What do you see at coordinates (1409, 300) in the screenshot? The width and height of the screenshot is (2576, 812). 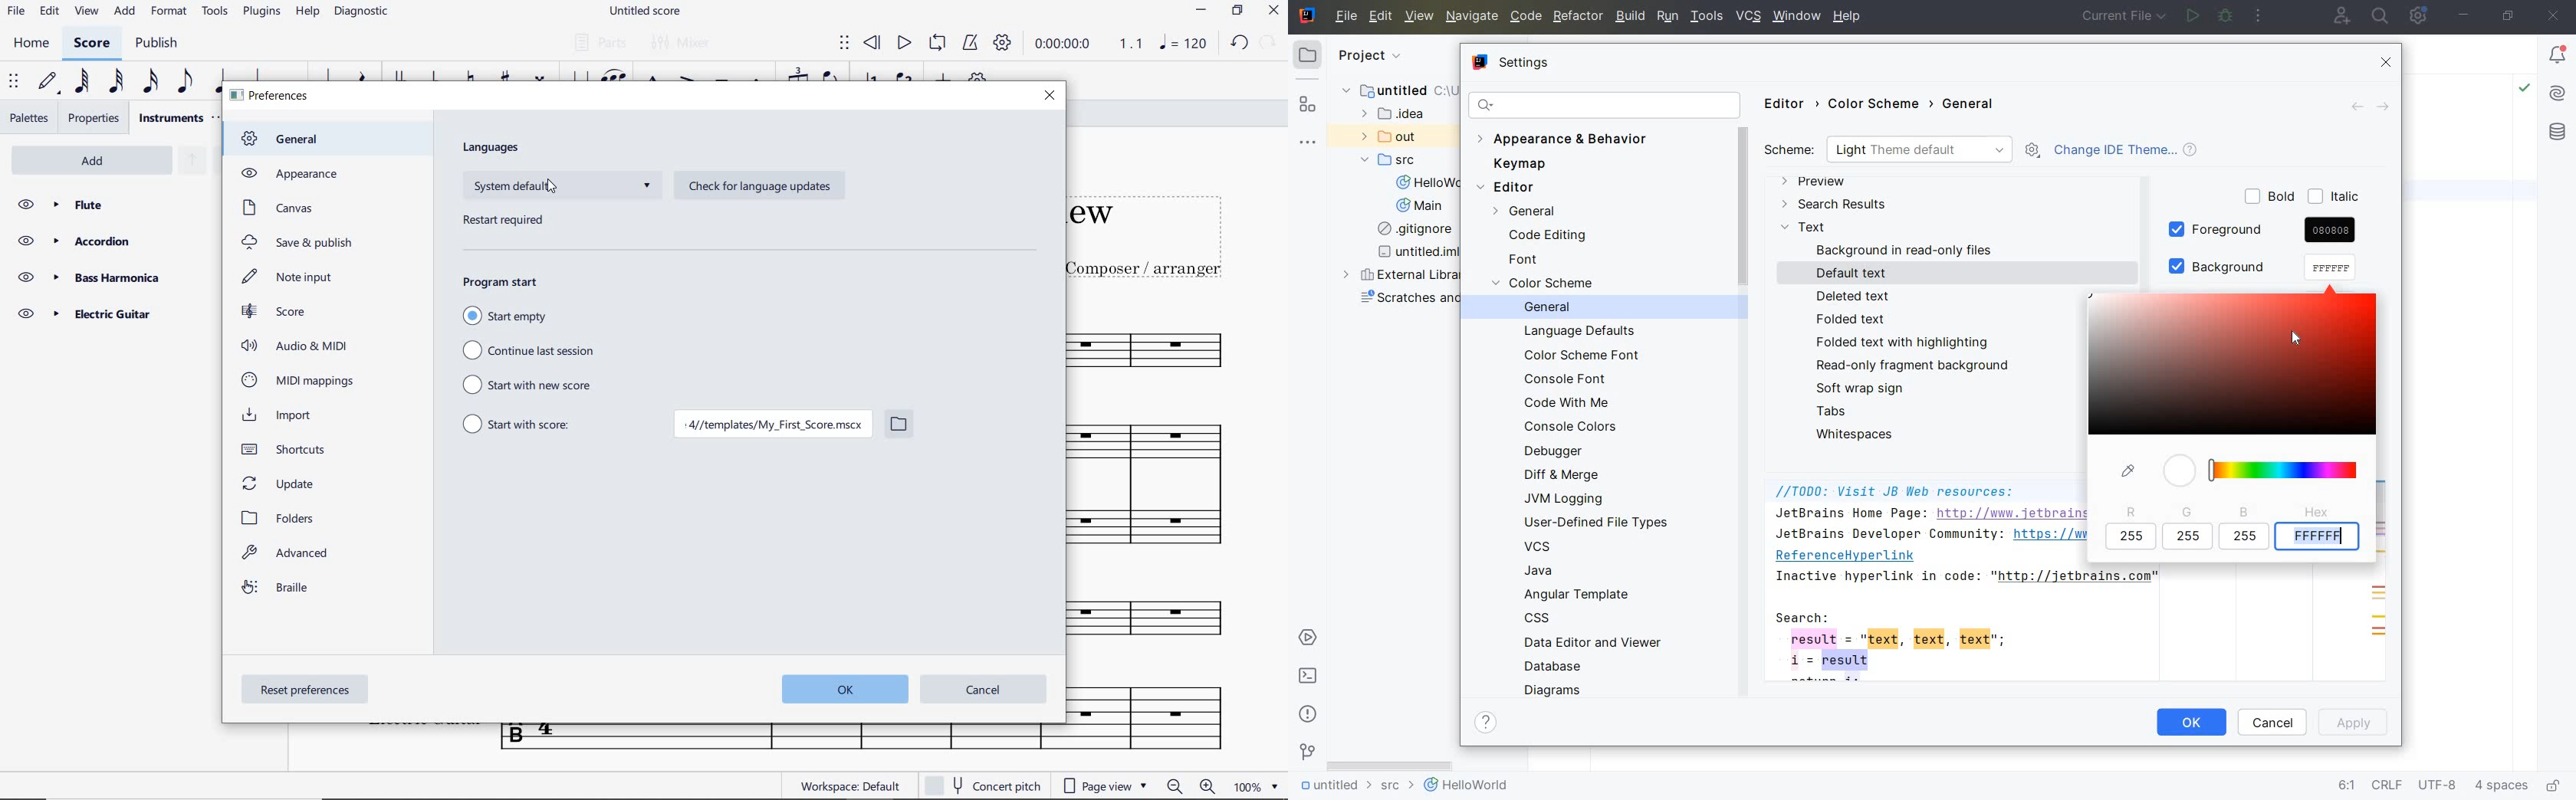 I see `scratches and consoles` at bounding box center [1409, 300].